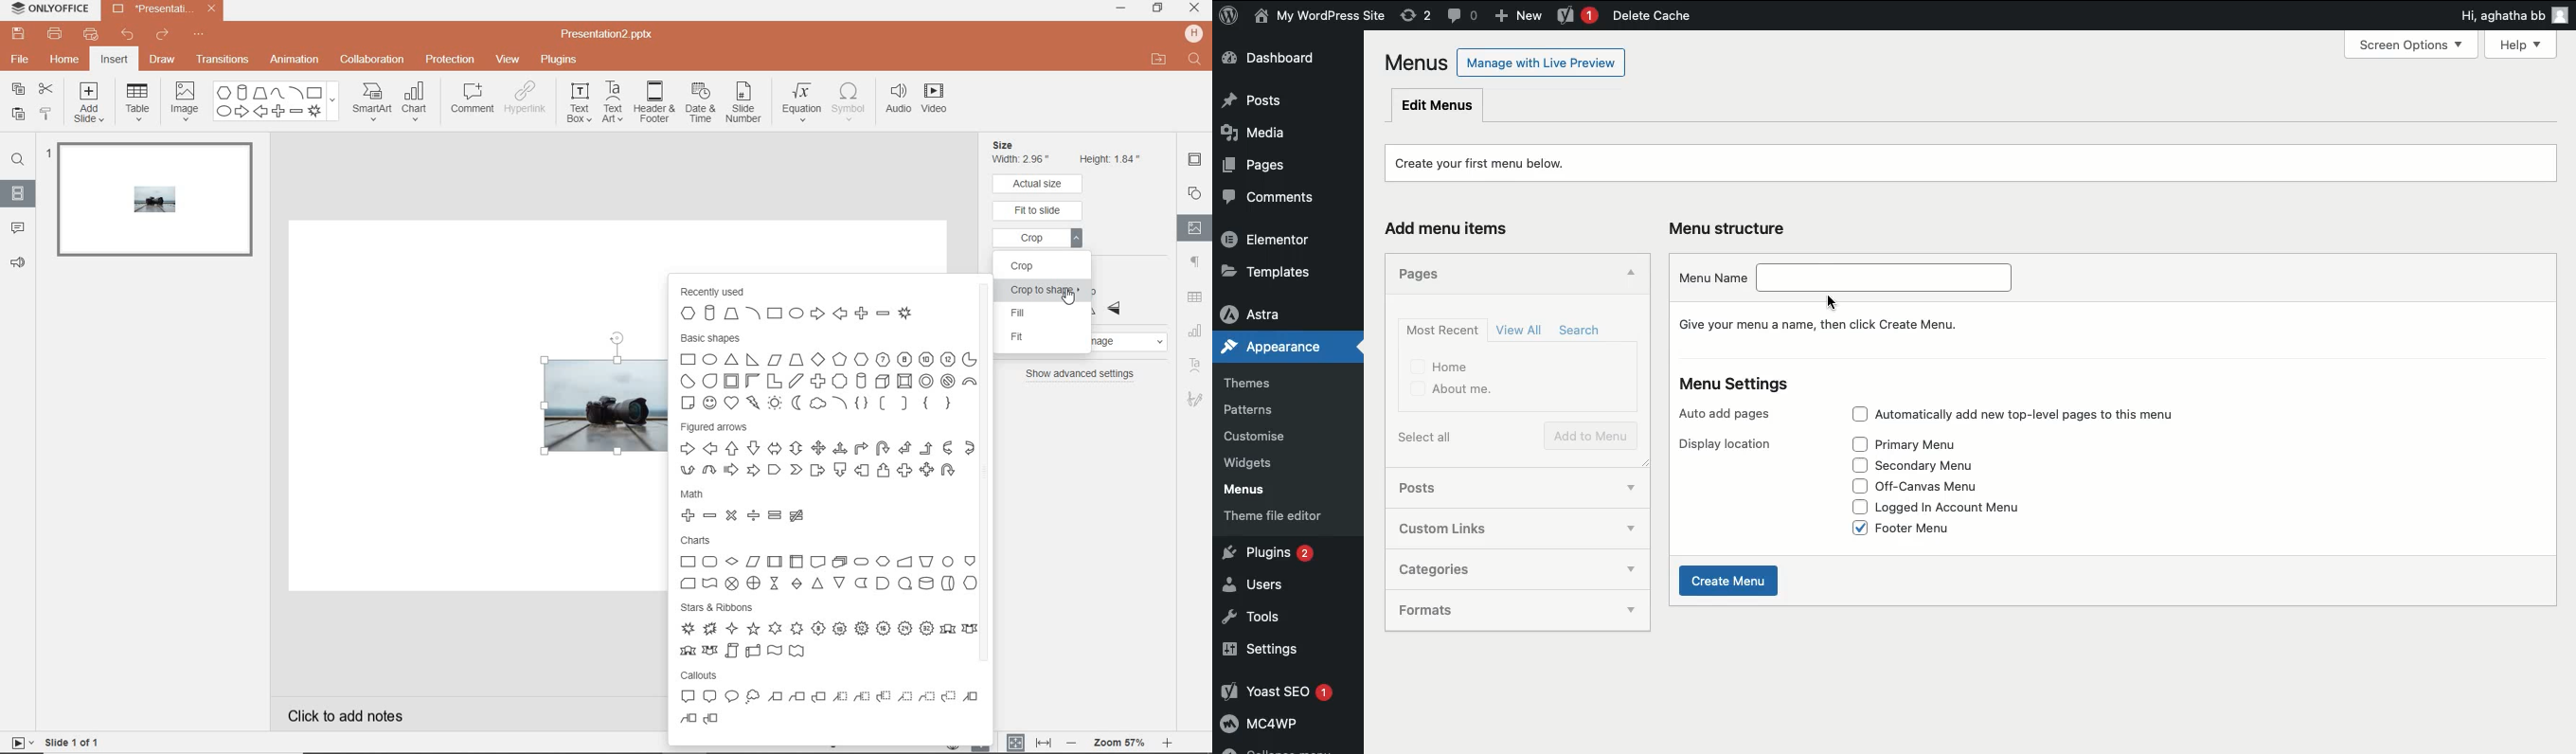 The height and width of the screenshot is (756, 2576). Describe the element at coordinates (1724, 415) in the screenshot. I see `Auto add pages` at that location.